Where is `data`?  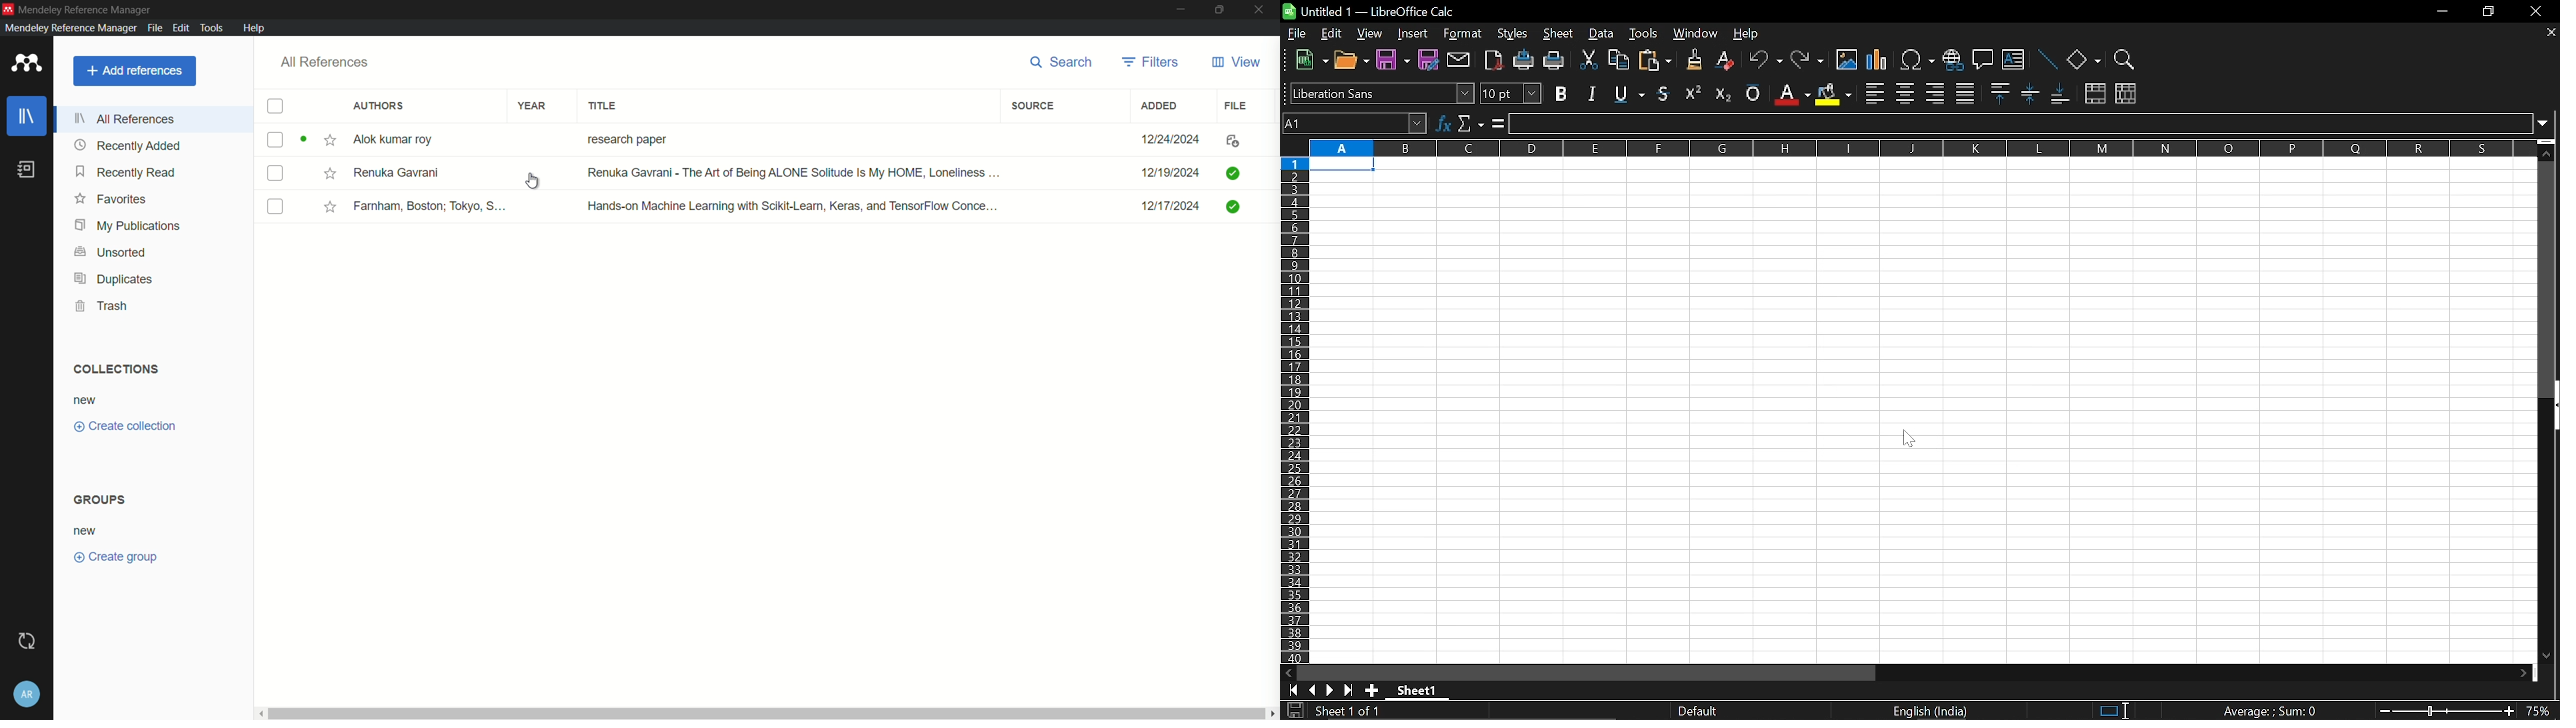 data is located at coordinates (1602, 34).